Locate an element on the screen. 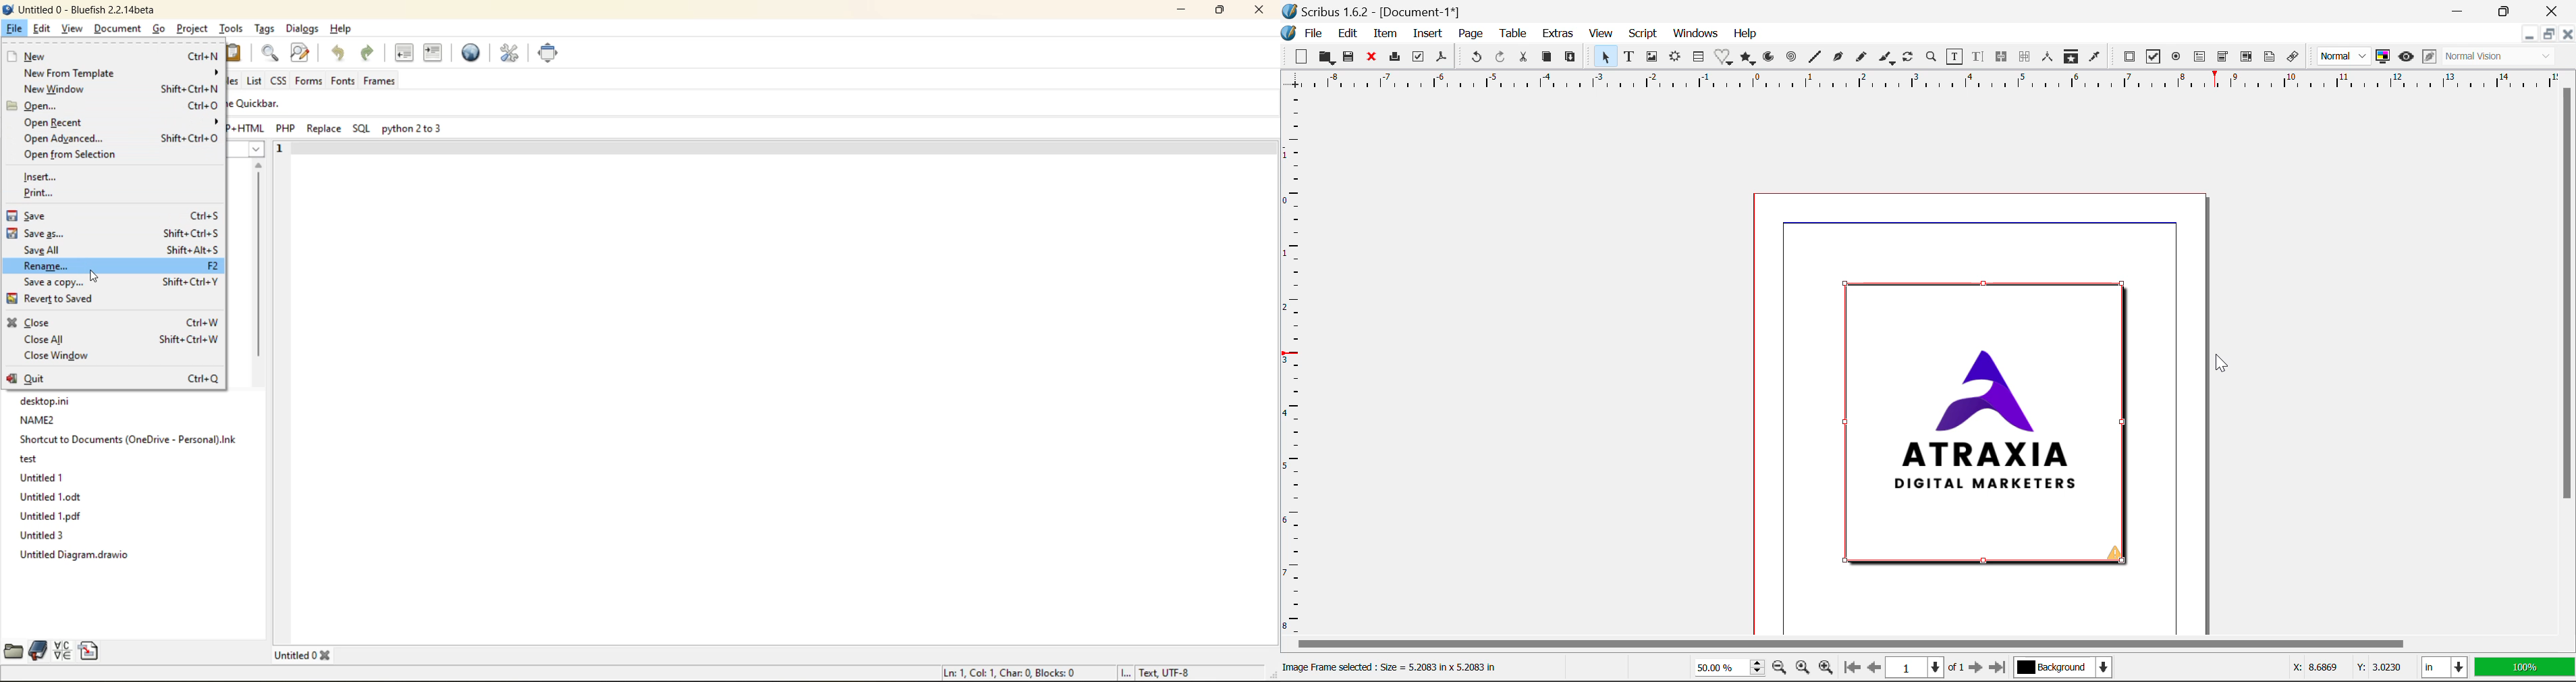  show menu is located at coordinates (215, 72).